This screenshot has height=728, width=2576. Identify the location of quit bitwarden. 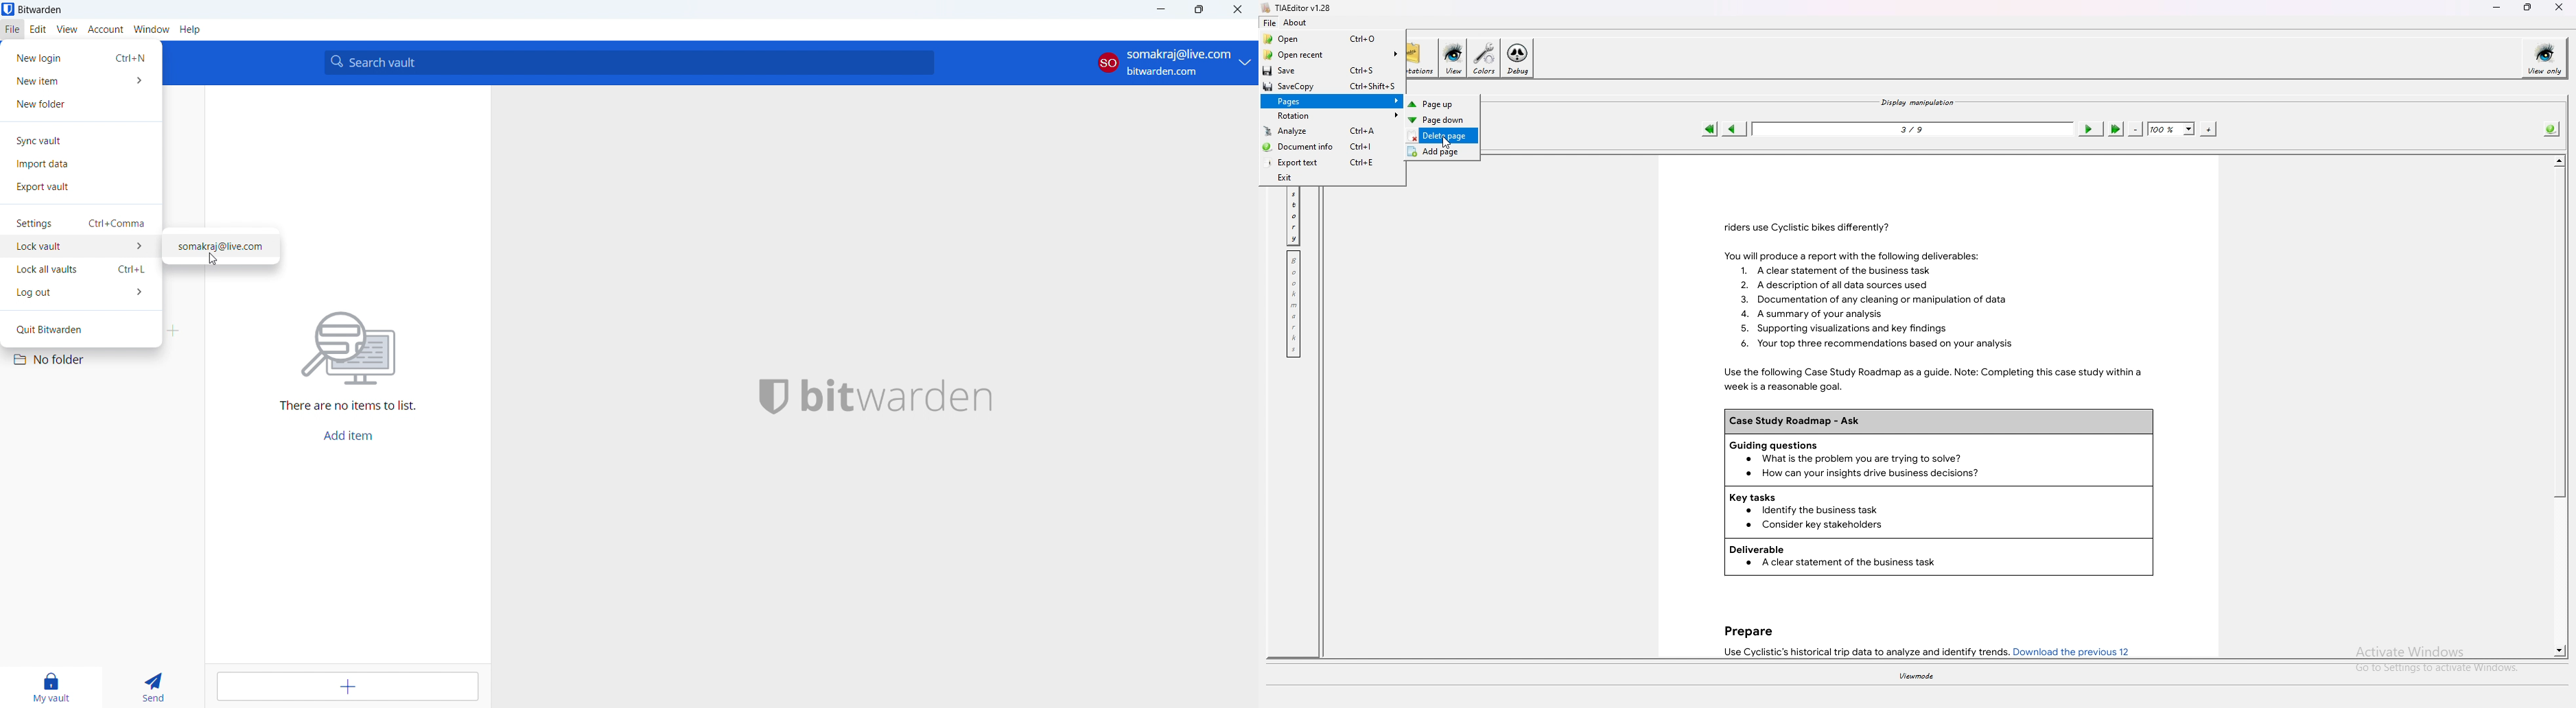
(81, 329).